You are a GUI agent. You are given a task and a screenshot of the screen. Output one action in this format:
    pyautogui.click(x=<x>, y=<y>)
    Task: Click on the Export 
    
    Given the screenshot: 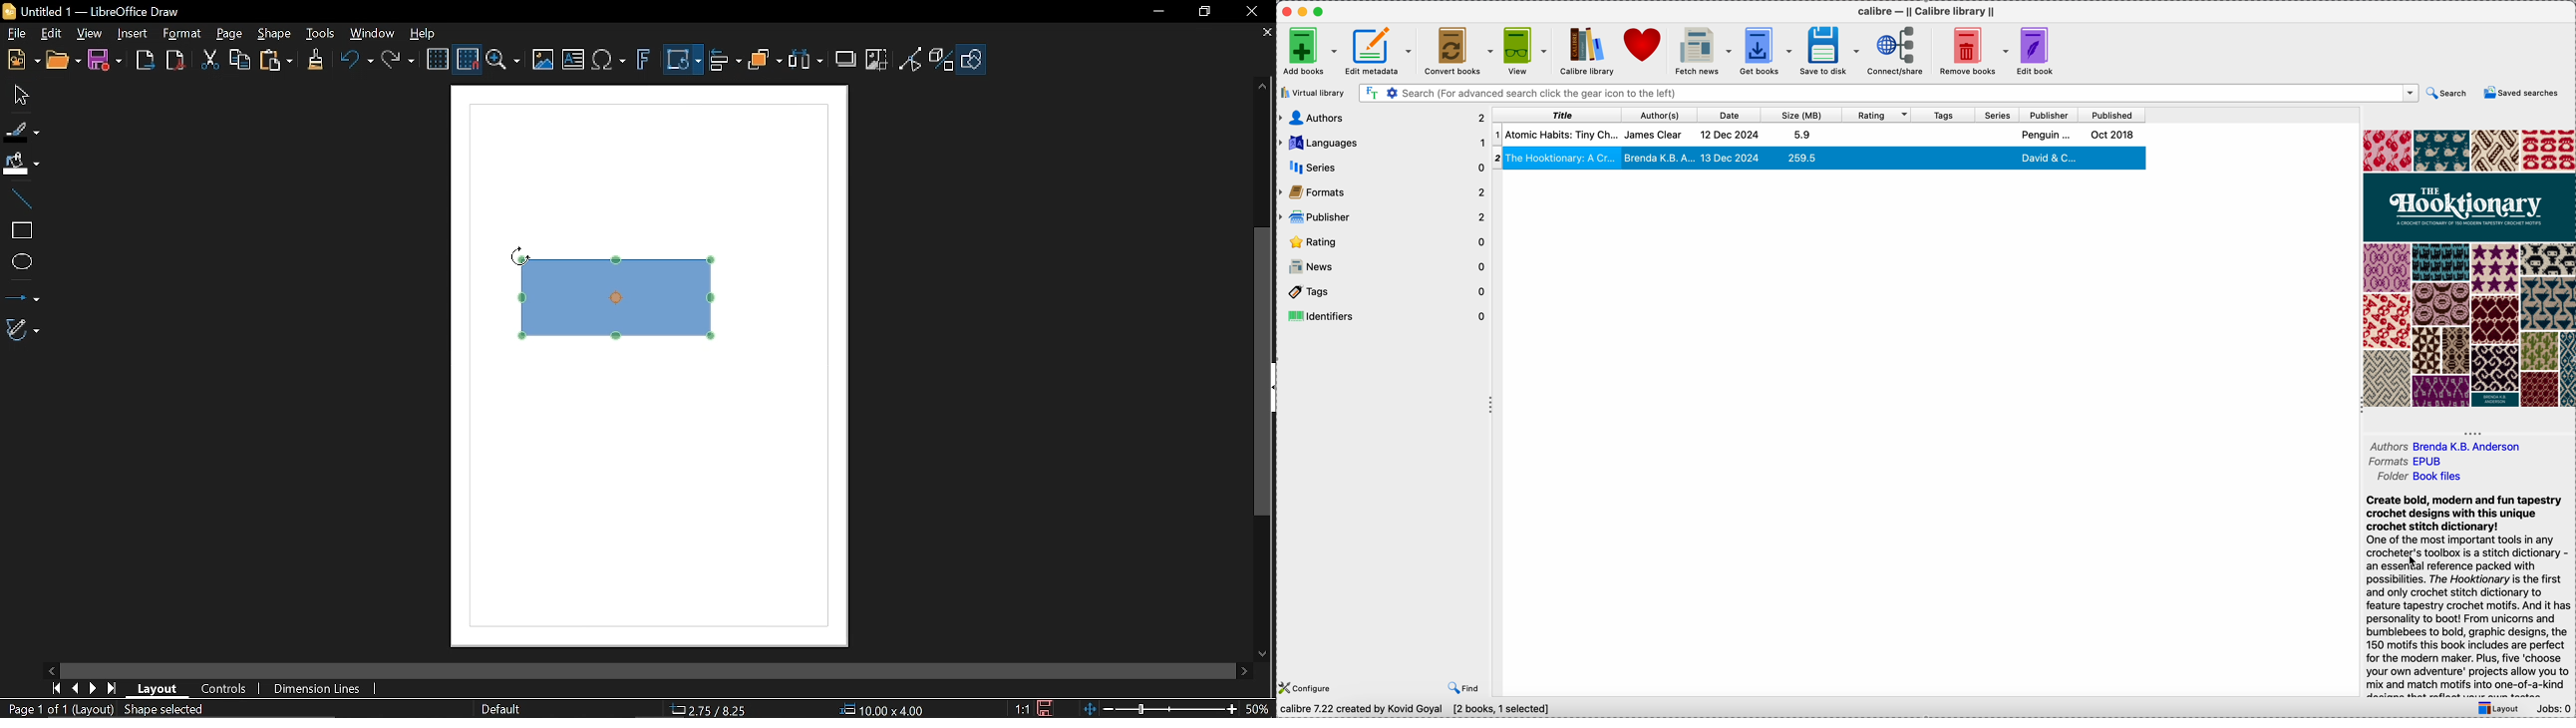 What is the action you would take?
    pyautogui.click(x=145, y=61)
    